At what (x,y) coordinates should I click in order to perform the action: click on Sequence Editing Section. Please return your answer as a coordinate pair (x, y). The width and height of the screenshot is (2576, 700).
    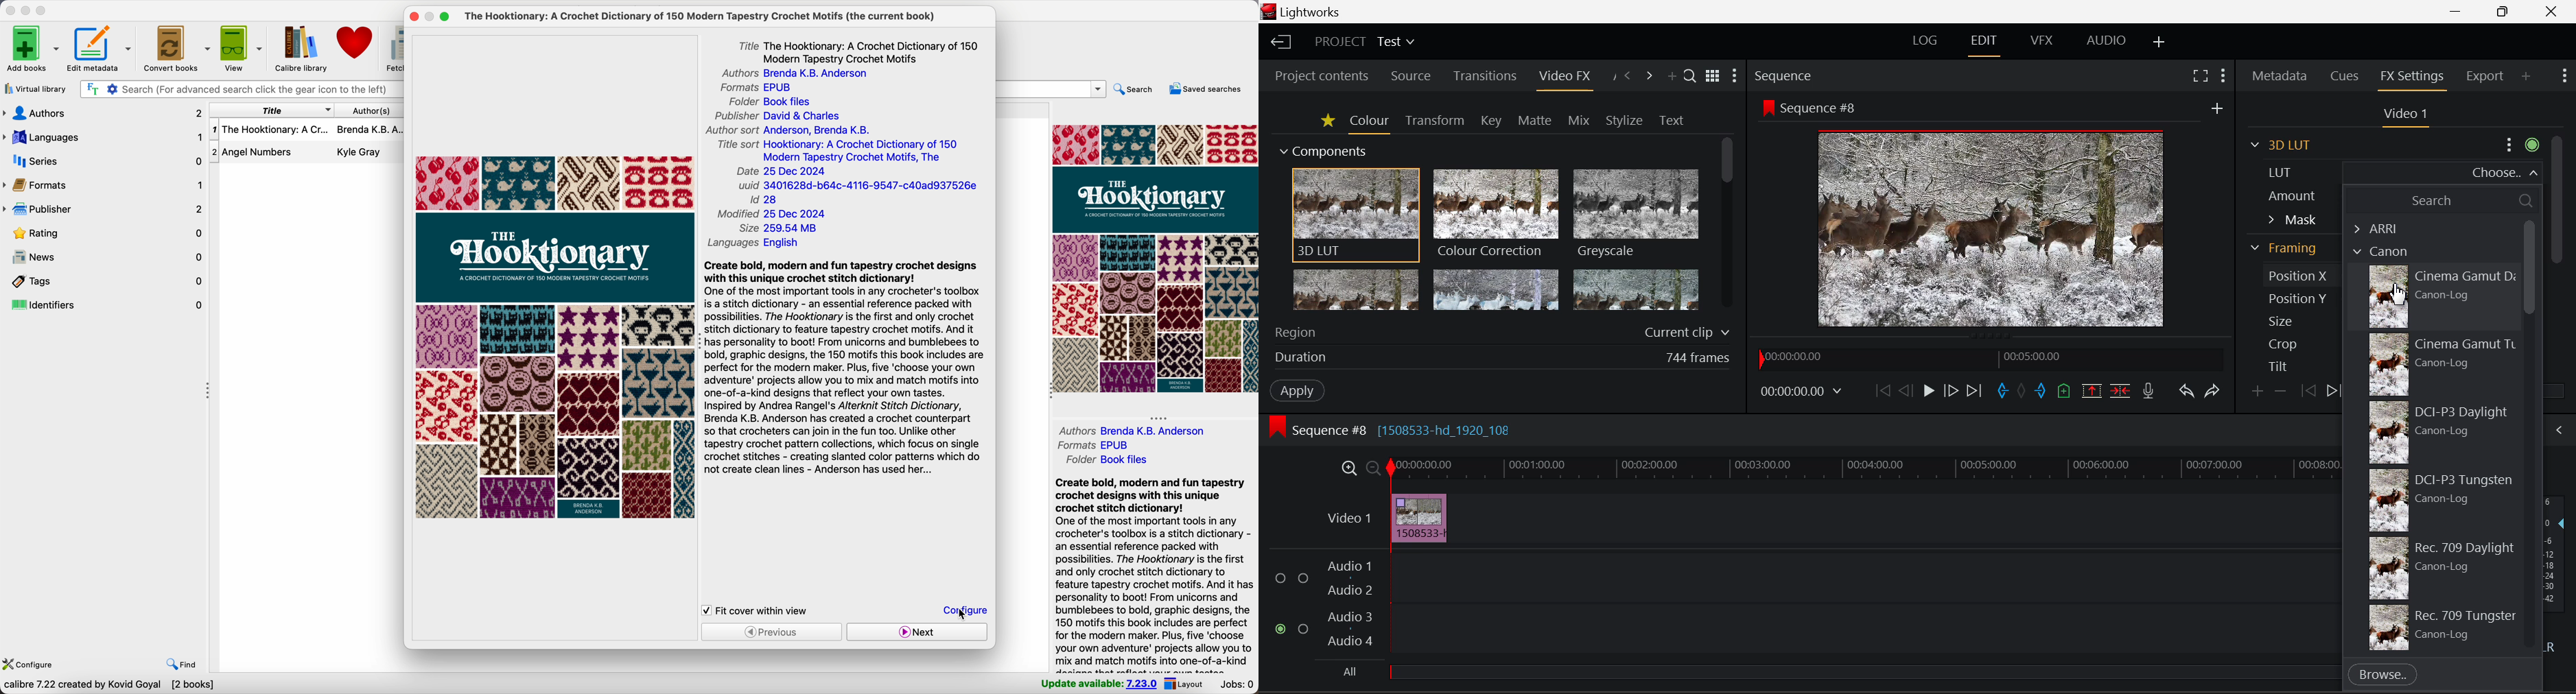
    Looking at the image, I should click on (1396, 431).